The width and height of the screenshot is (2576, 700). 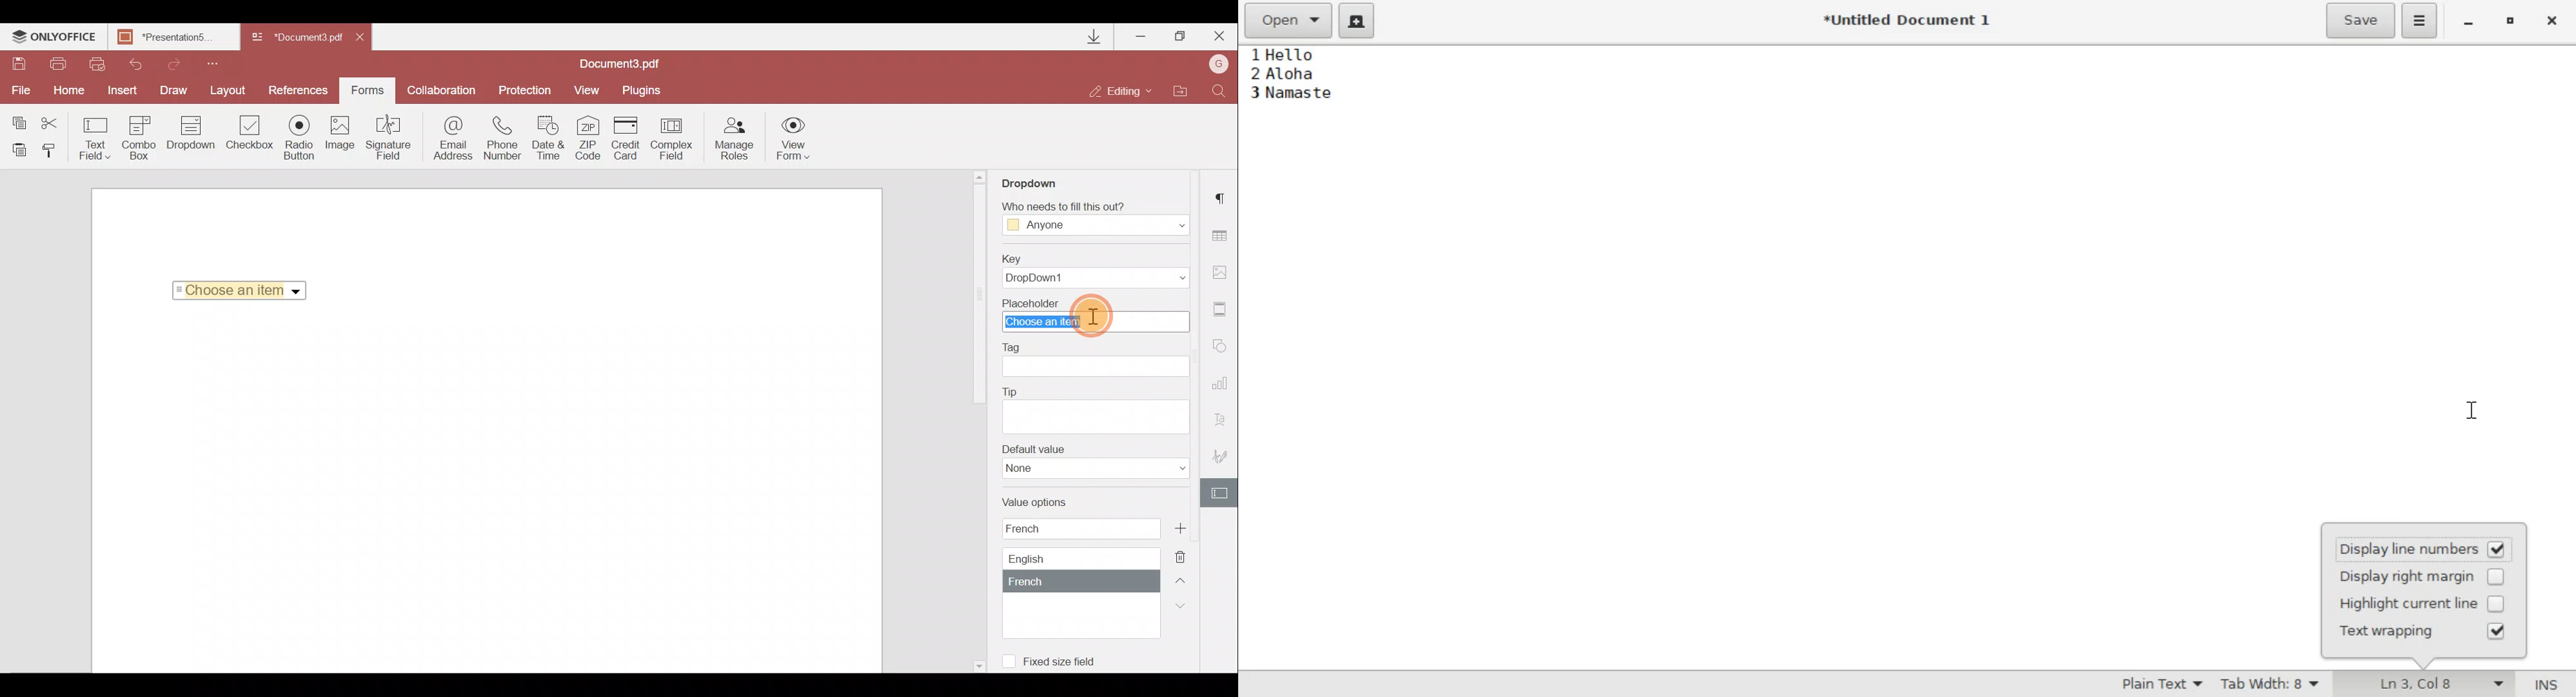 I want to click on Quick print, so click(x=95, y=63).